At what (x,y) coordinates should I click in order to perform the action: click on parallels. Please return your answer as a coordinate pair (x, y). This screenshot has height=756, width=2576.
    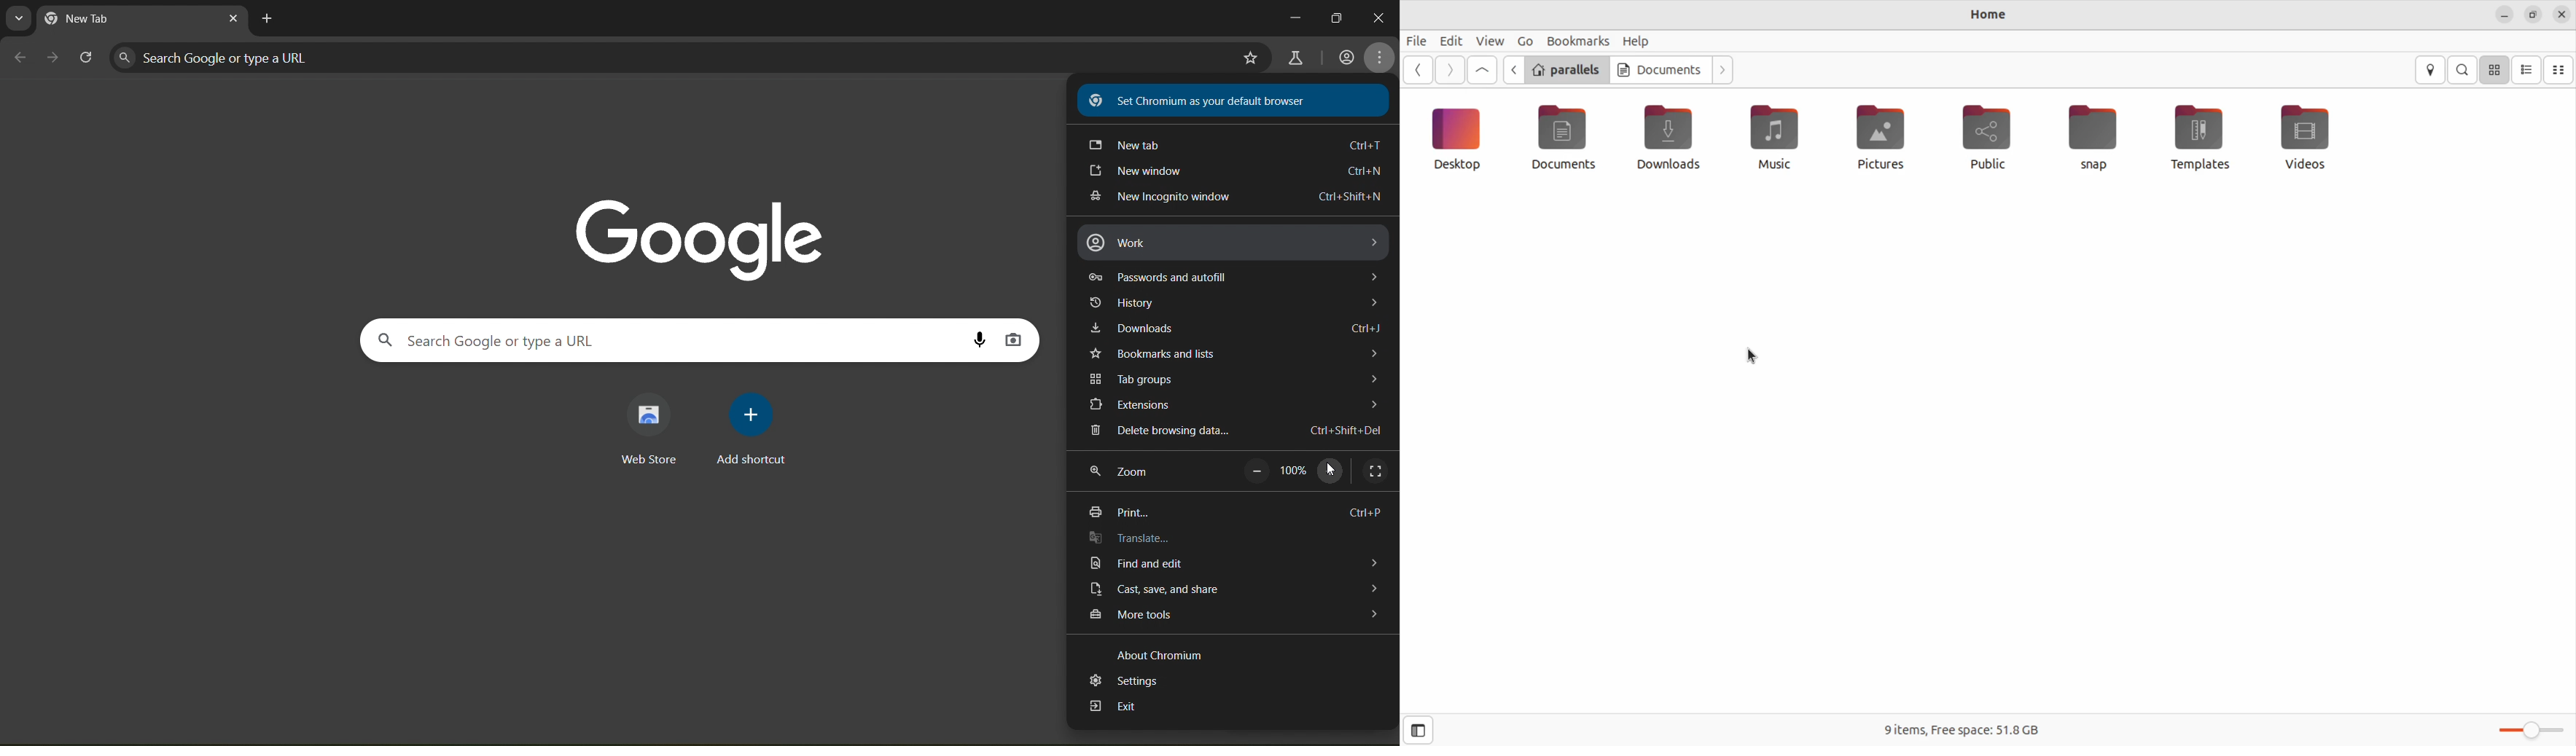
    Looking at the image, I should click on (1567, 70).